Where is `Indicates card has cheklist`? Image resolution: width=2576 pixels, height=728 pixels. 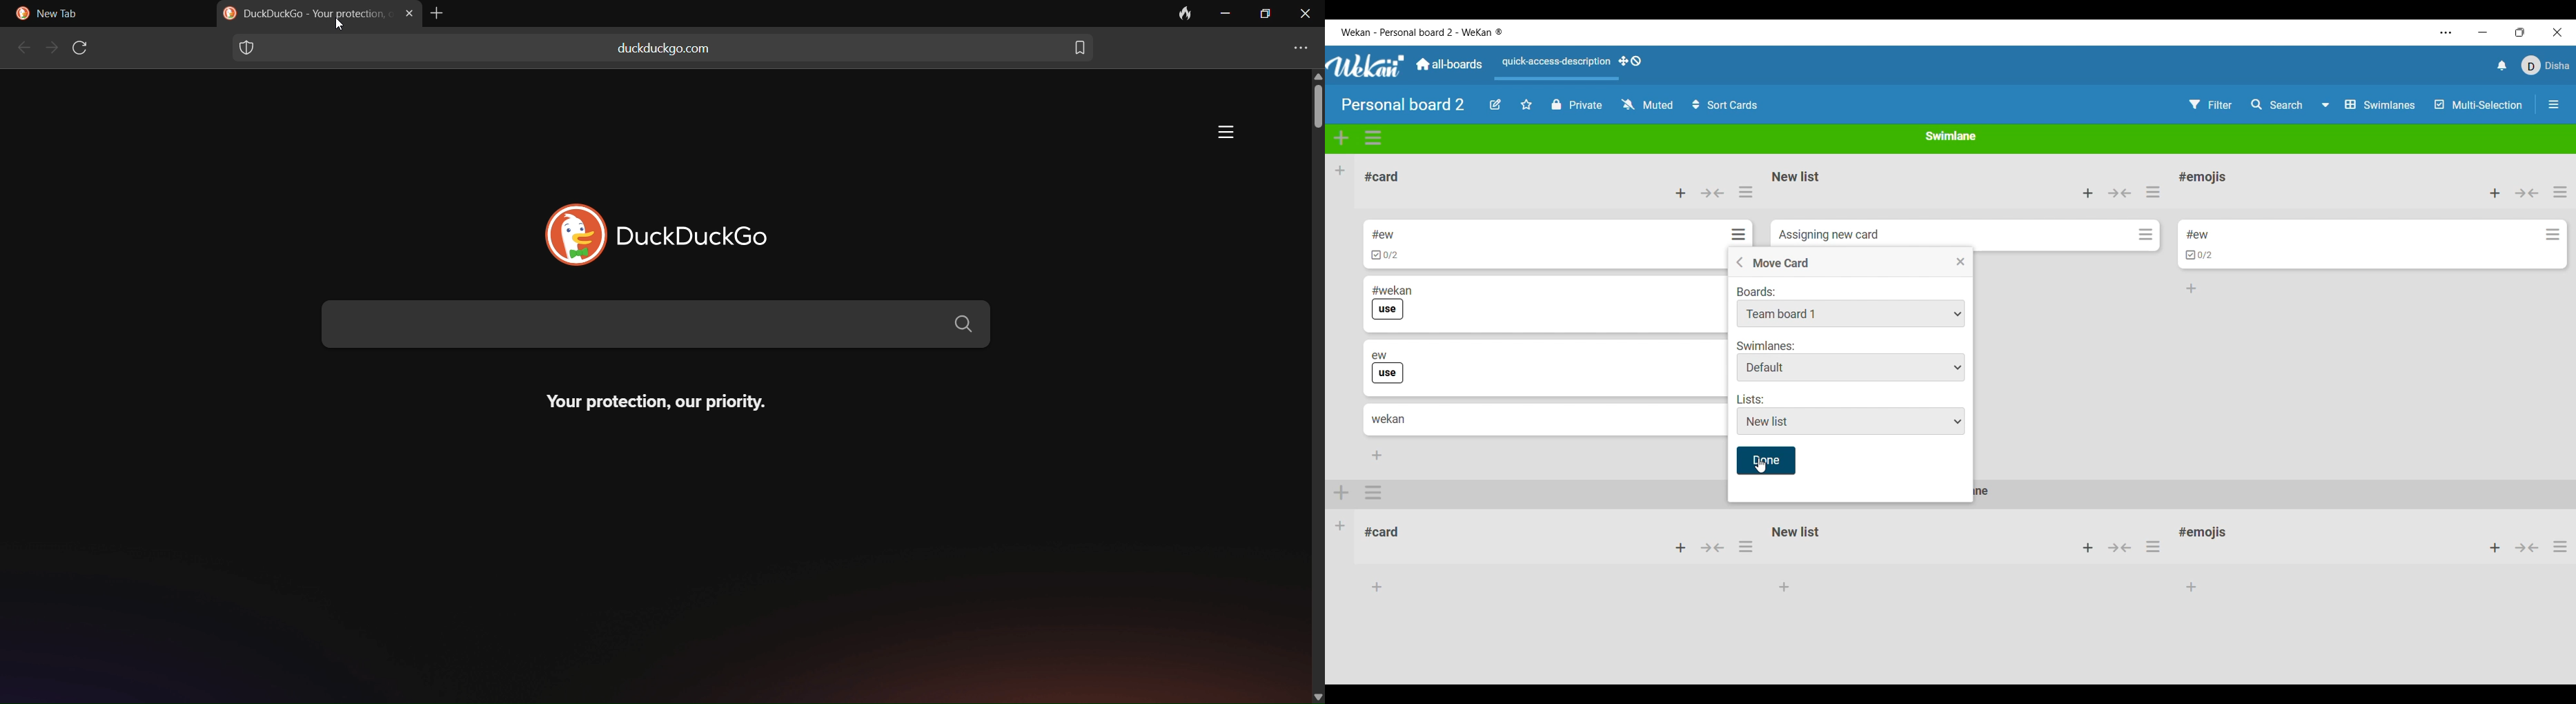 Indicates card has cheklist is located at coordinates (2200, 256).